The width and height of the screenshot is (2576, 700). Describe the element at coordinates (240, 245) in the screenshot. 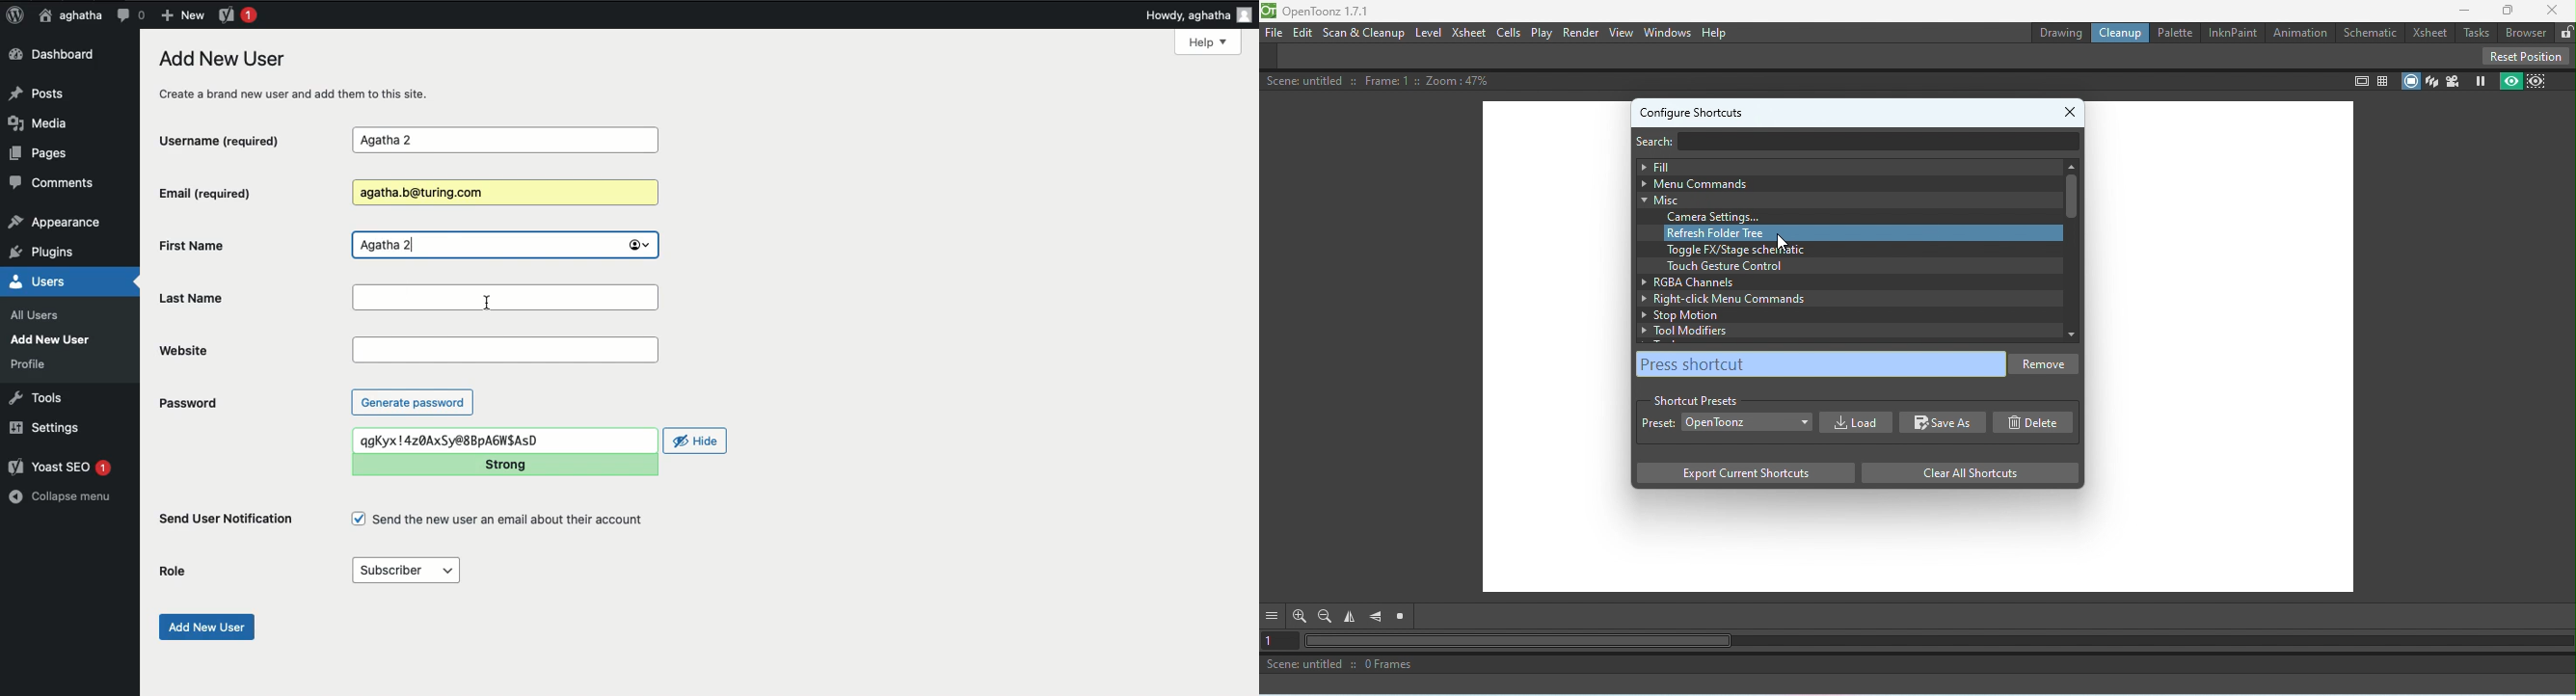

I see `First Name` at that location.